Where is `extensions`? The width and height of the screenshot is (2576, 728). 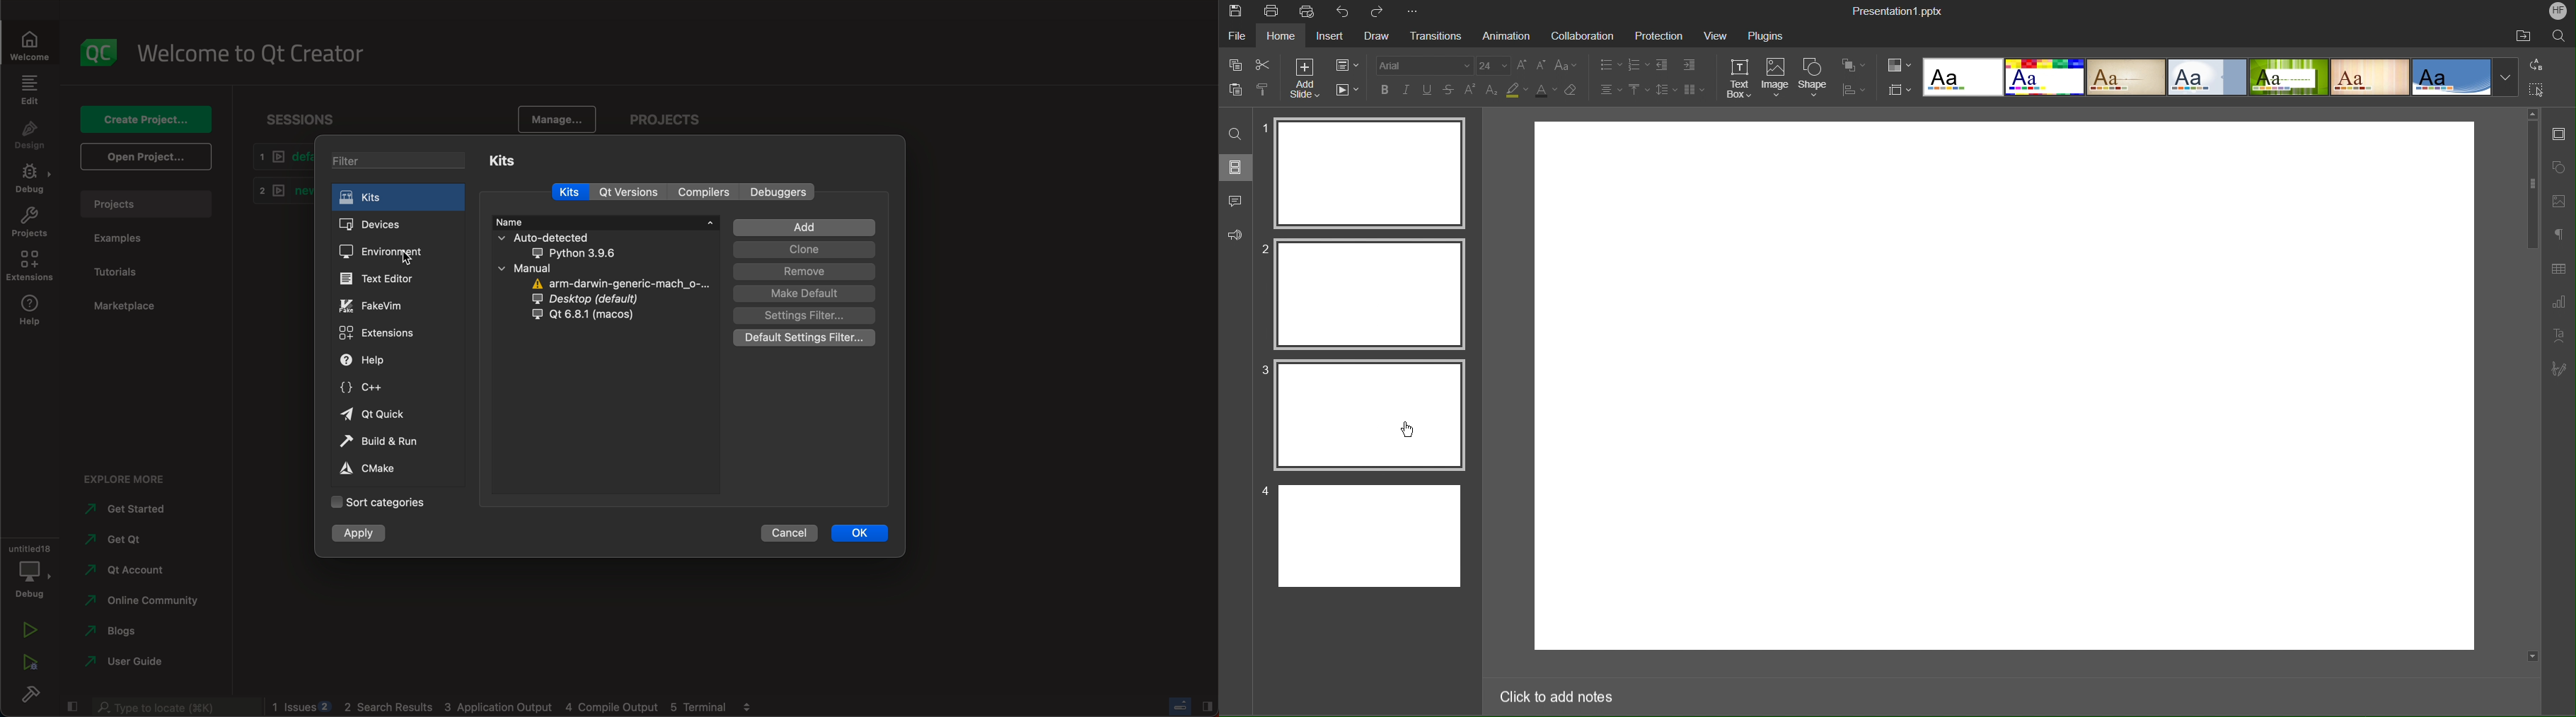 extensions is located at coordinates (31, 266).